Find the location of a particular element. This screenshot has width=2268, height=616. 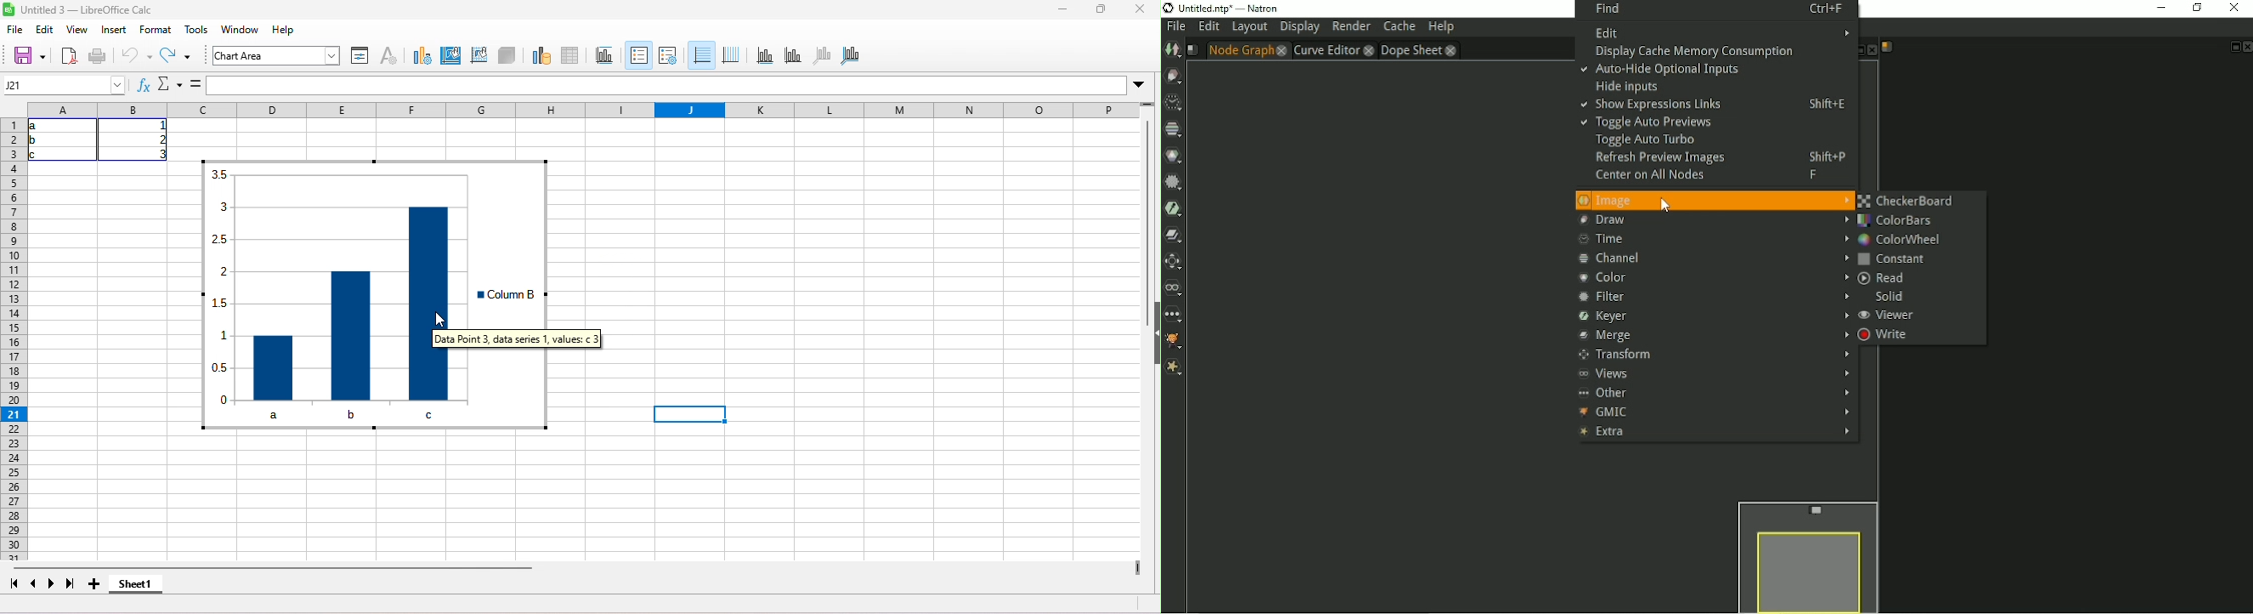

minimize is located at coordinates (1058, 10).